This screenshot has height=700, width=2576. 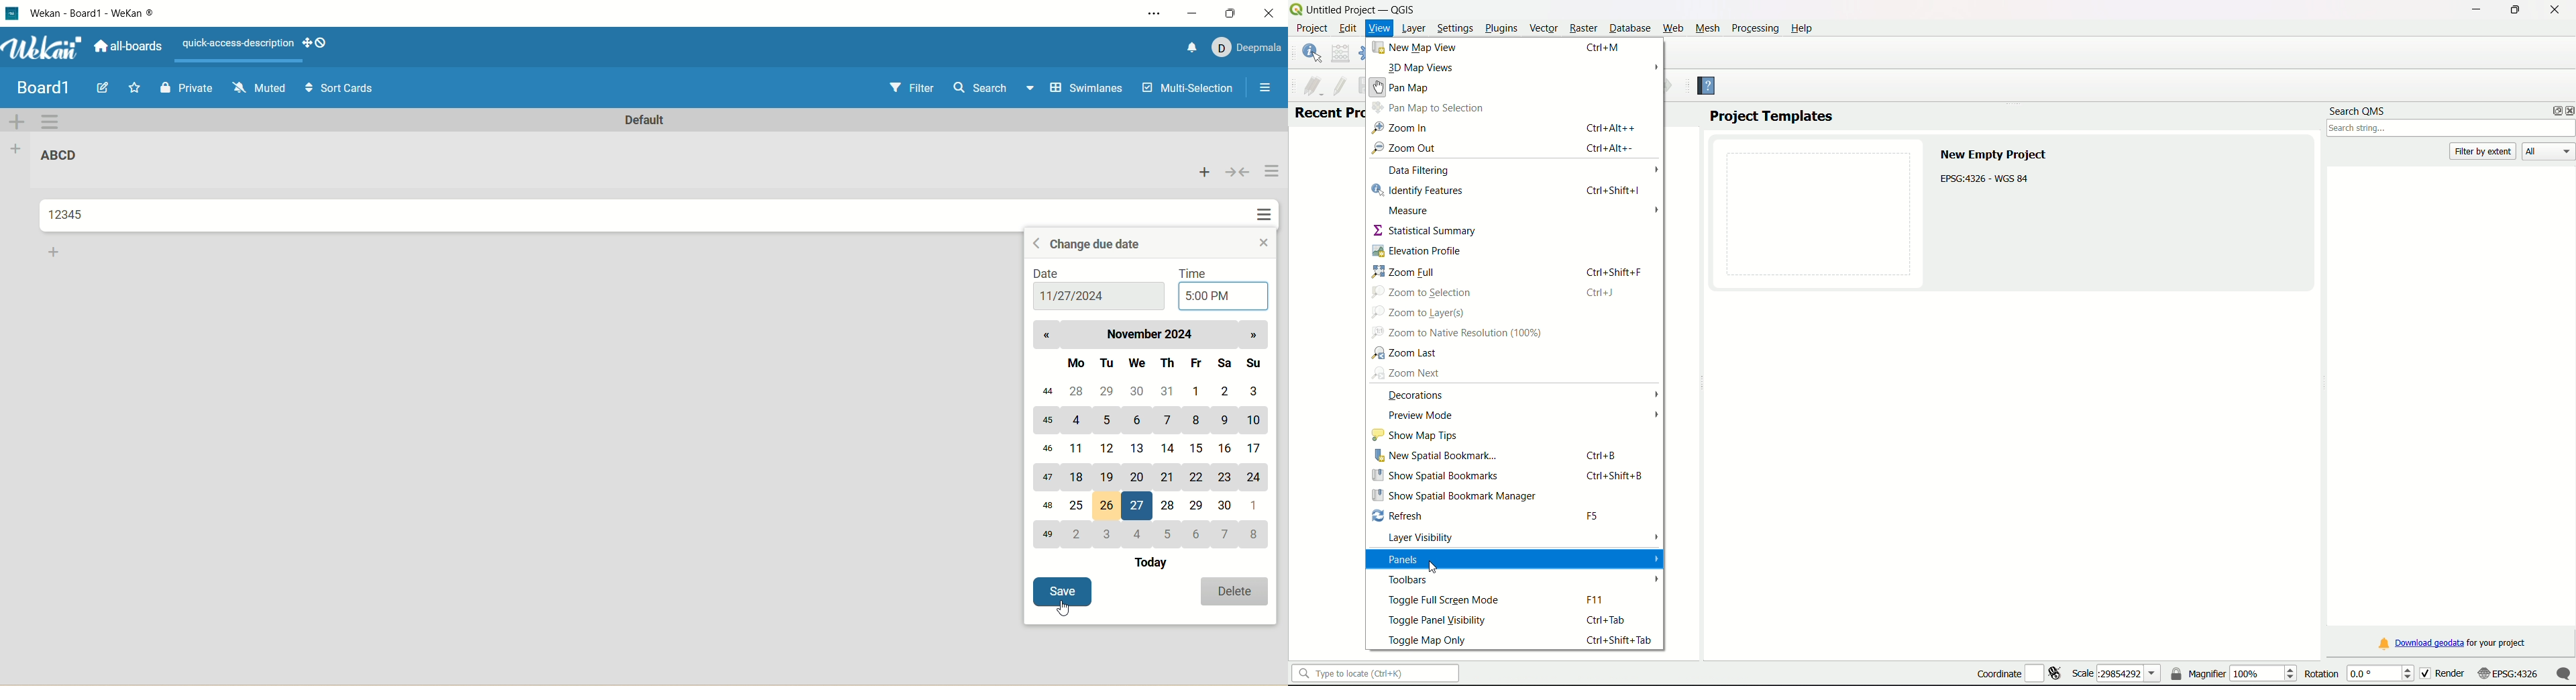 What do you see at coordinates (1653, 537) in the screenshot?
I see `arrow` at bounding box center [1653, 537].